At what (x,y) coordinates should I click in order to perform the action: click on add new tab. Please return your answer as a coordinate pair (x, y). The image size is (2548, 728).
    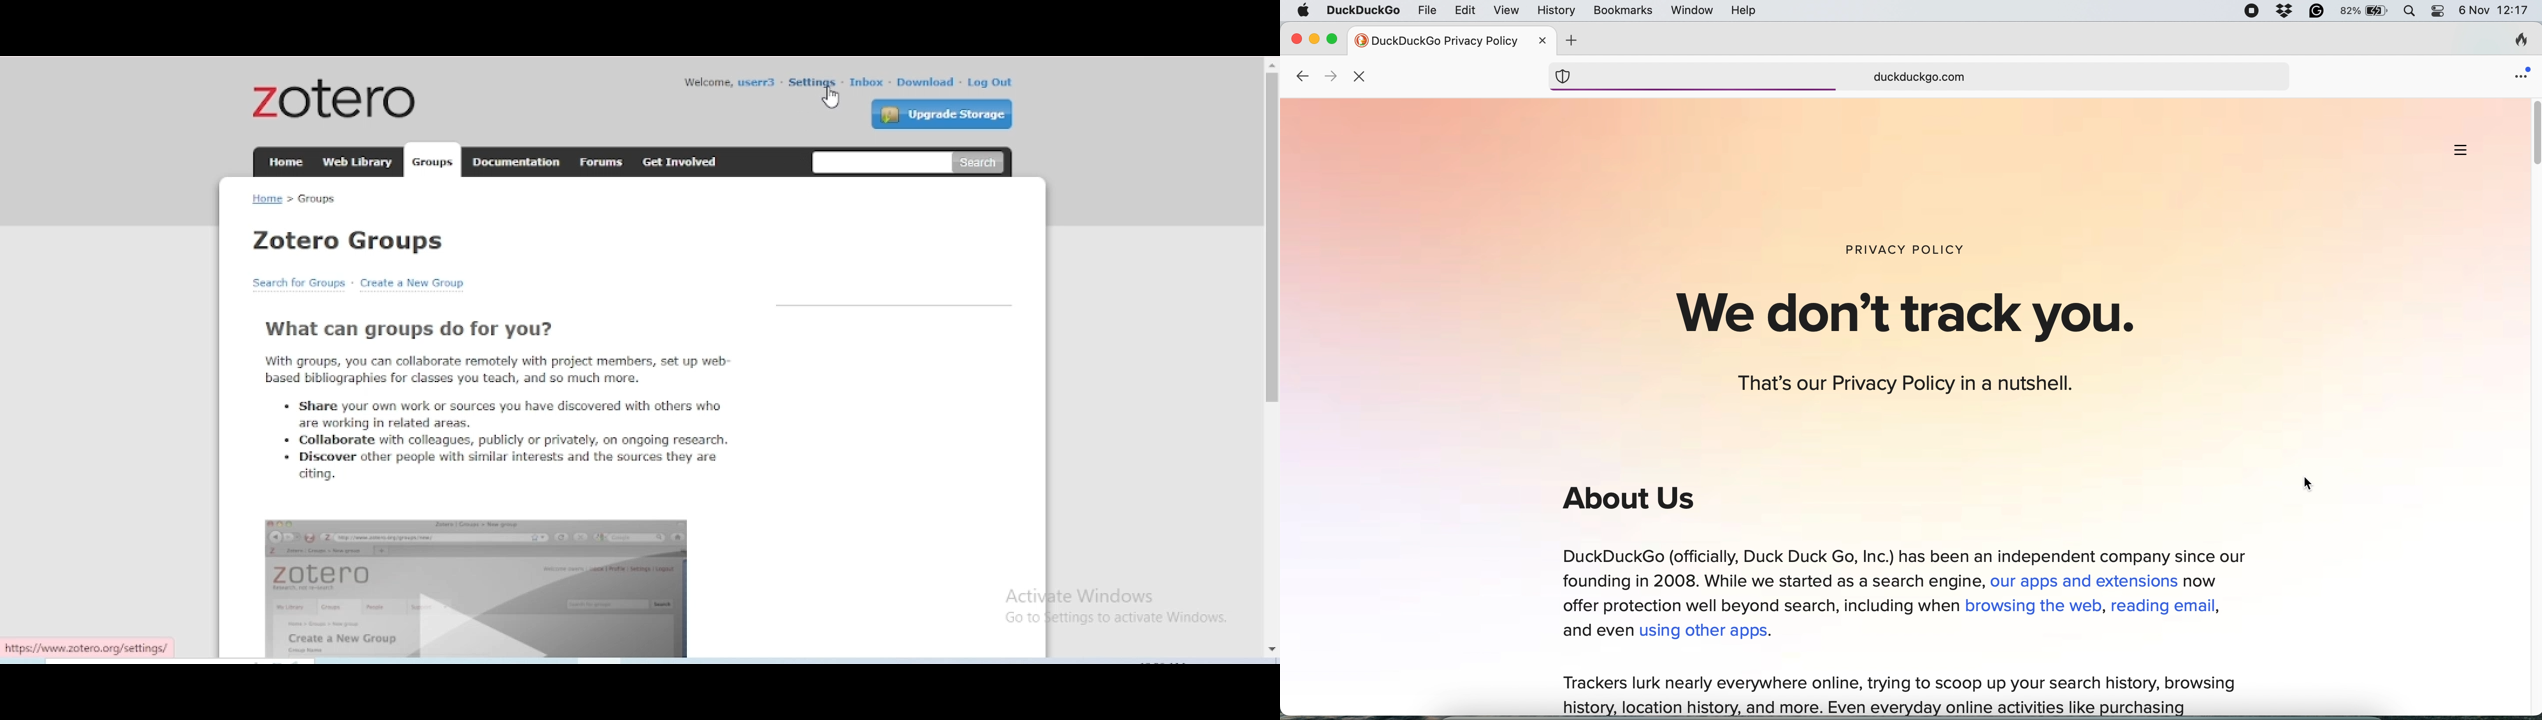
    Looking at the image, I should click on (1571, 41).